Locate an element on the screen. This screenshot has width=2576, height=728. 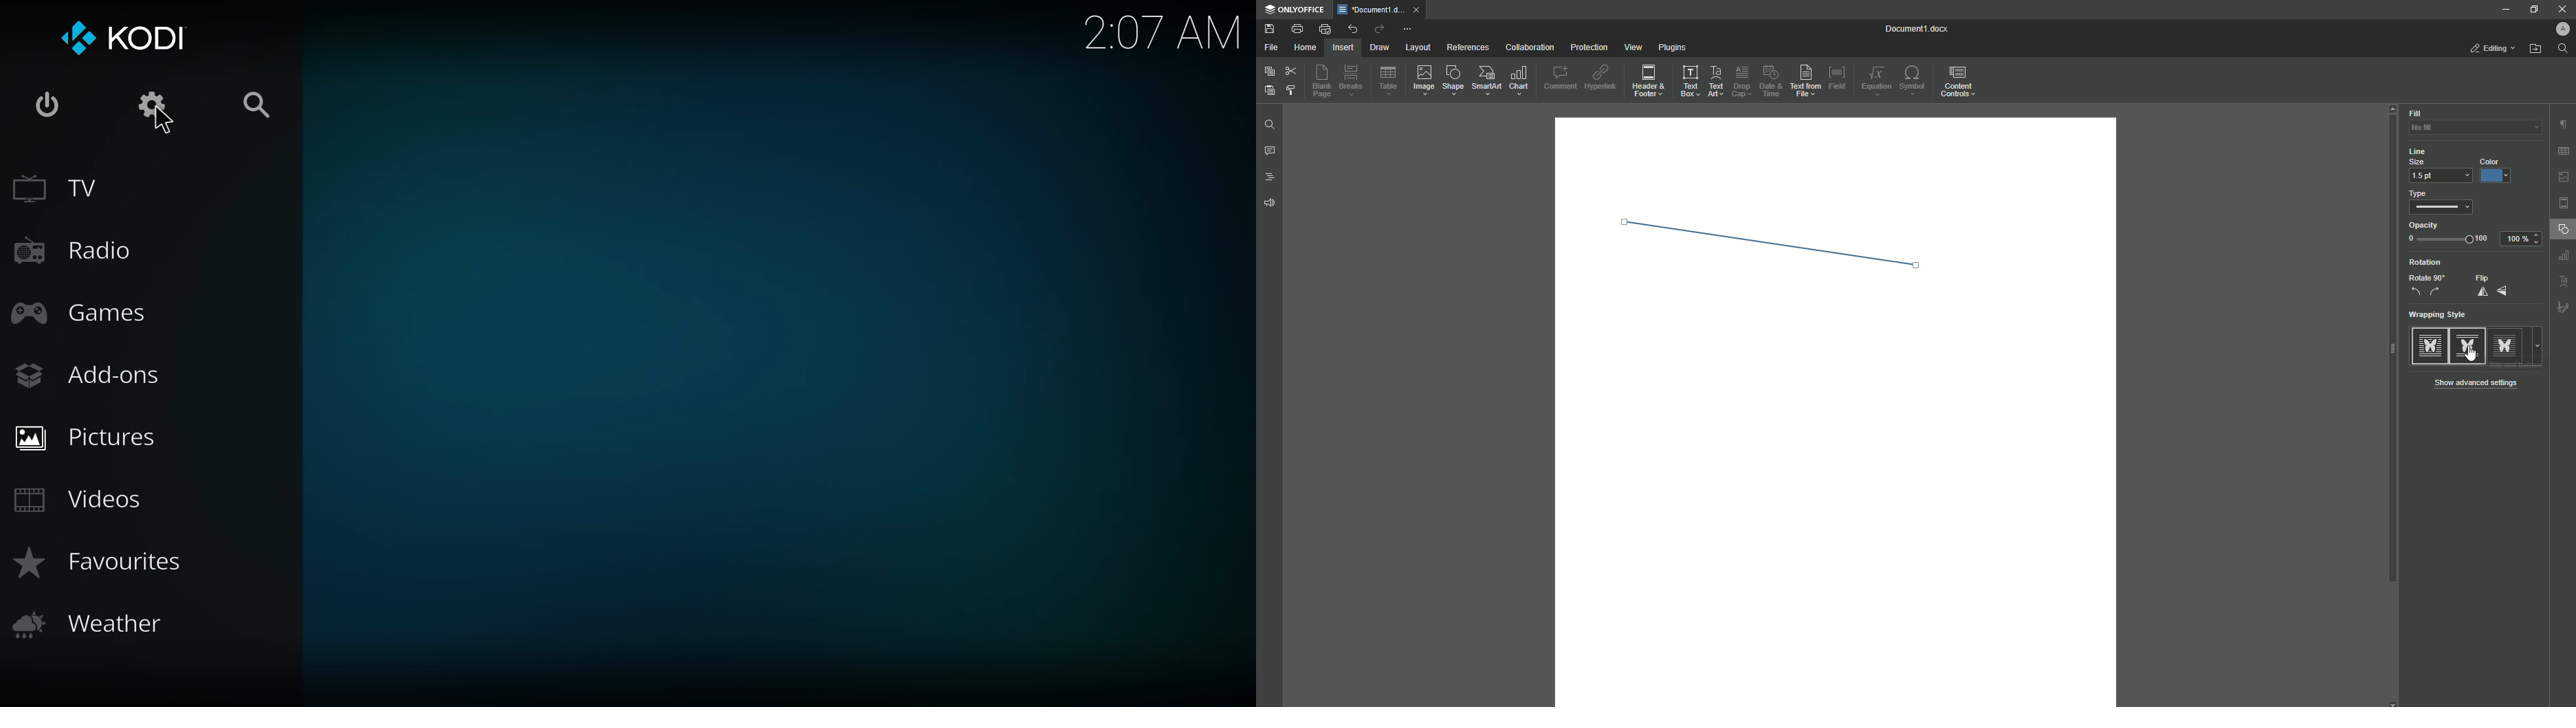
page is located at coordinates (2564, 202).